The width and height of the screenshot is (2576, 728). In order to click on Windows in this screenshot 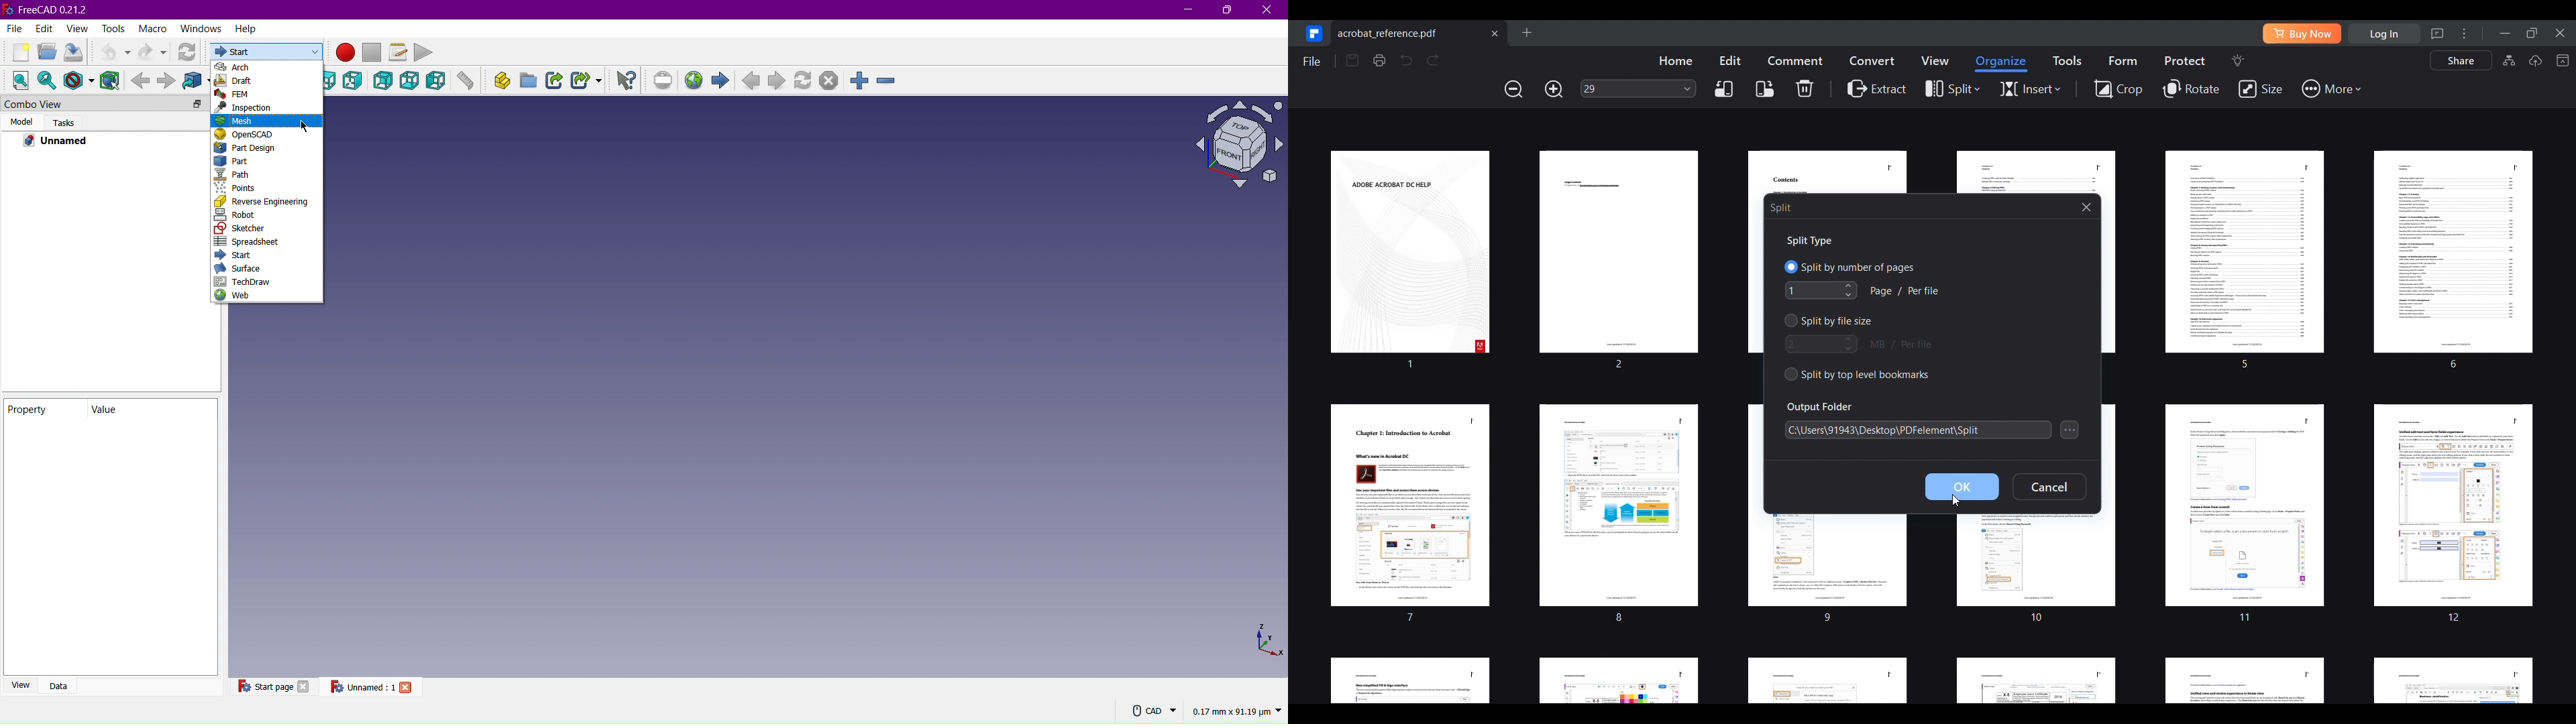, I will do `click(201, 29)`.